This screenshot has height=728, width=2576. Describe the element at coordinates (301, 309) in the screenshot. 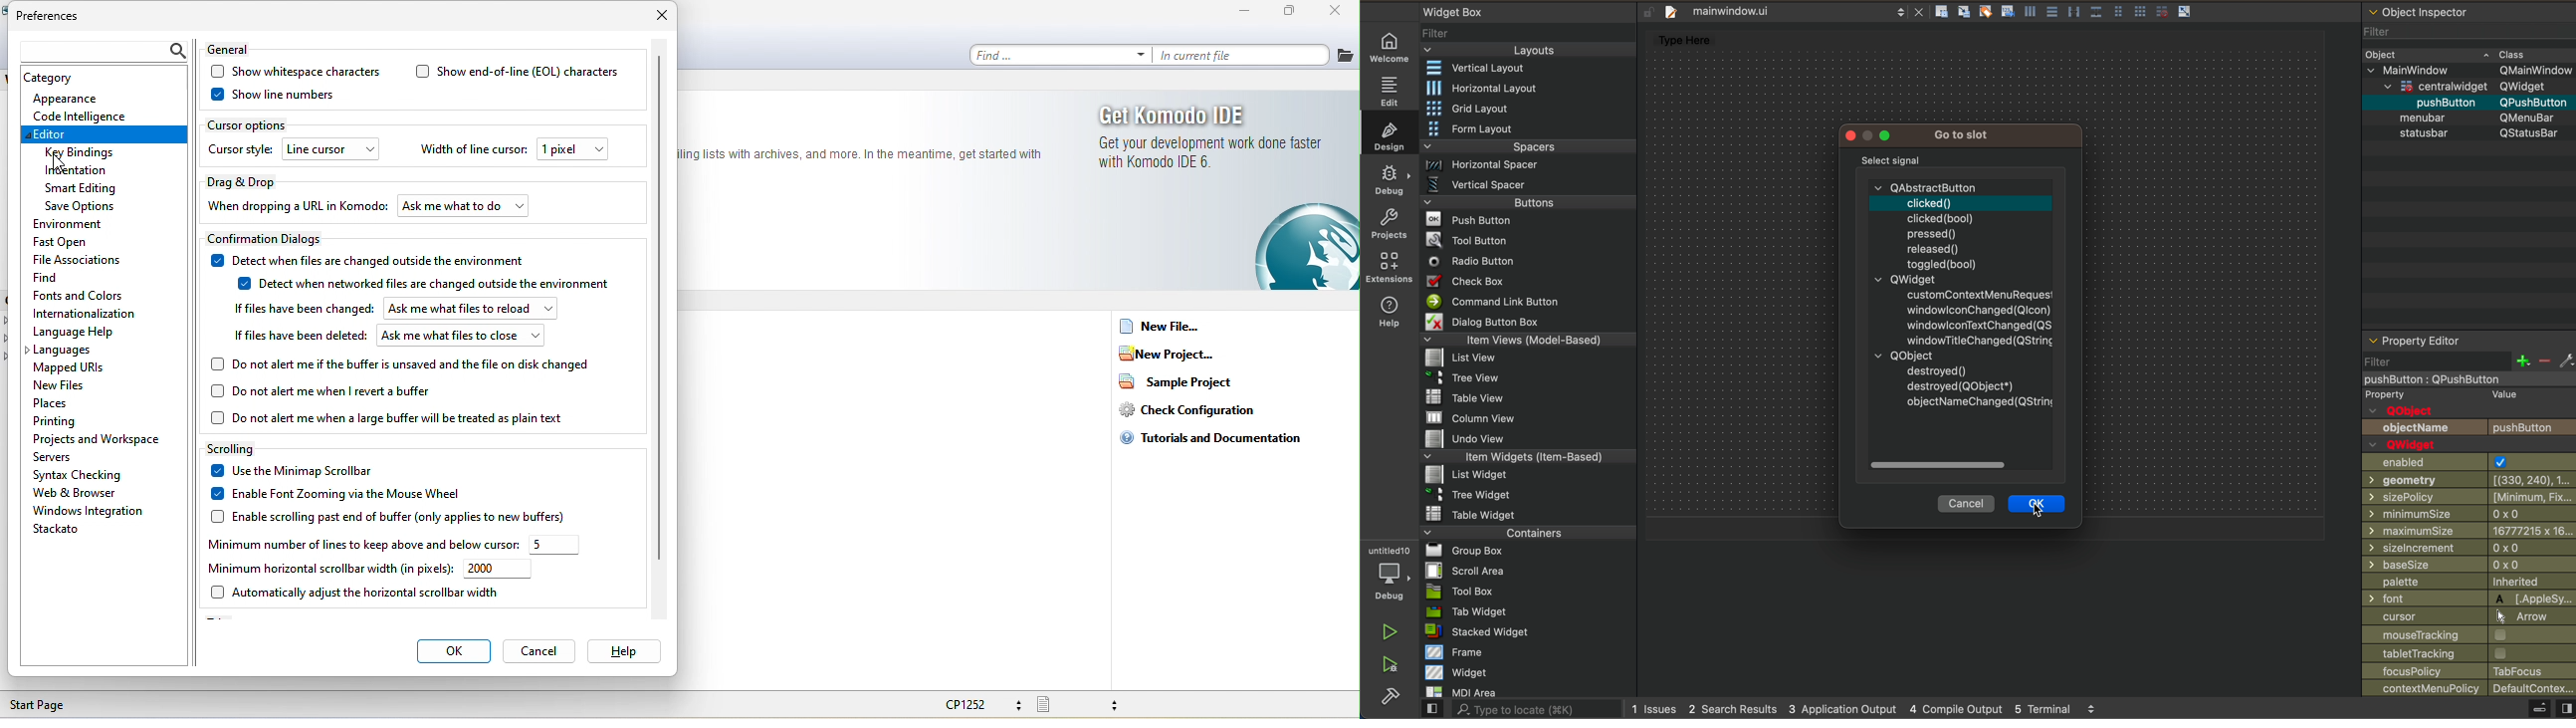

I see `if files have been changed` at that location.